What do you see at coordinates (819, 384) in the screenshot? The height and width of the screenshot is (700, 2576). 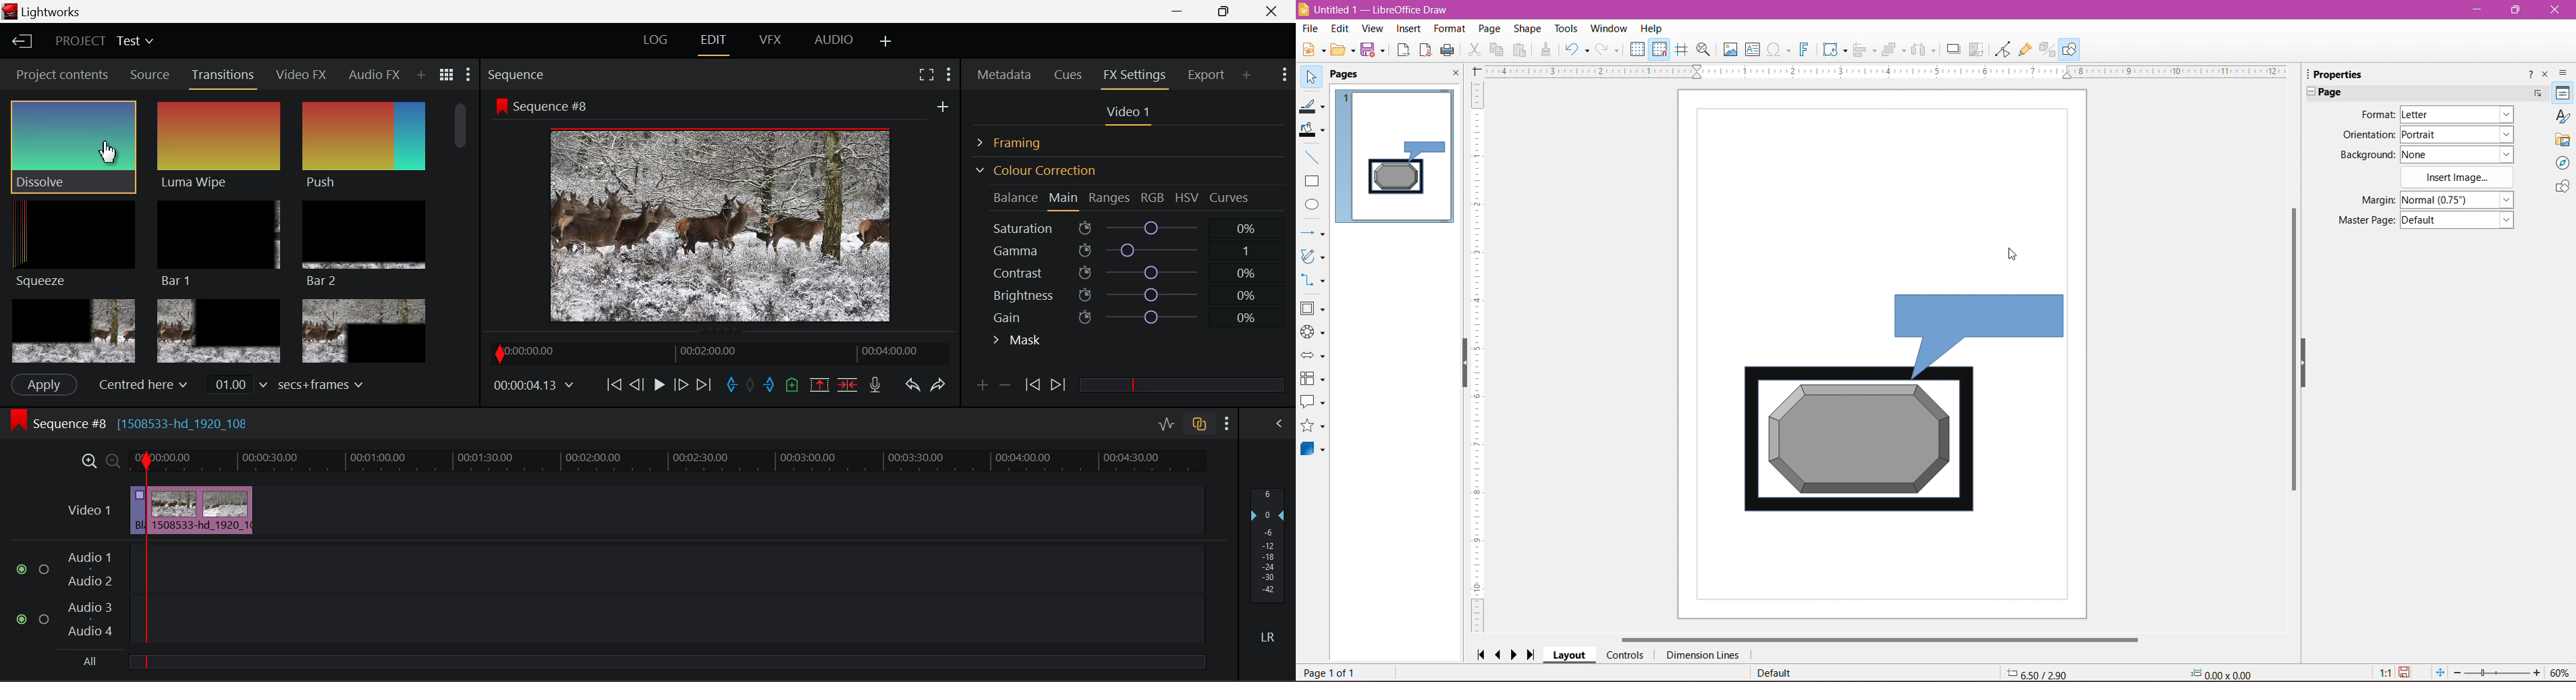 I see `Remove marked section` at bounding box center [819, 384].